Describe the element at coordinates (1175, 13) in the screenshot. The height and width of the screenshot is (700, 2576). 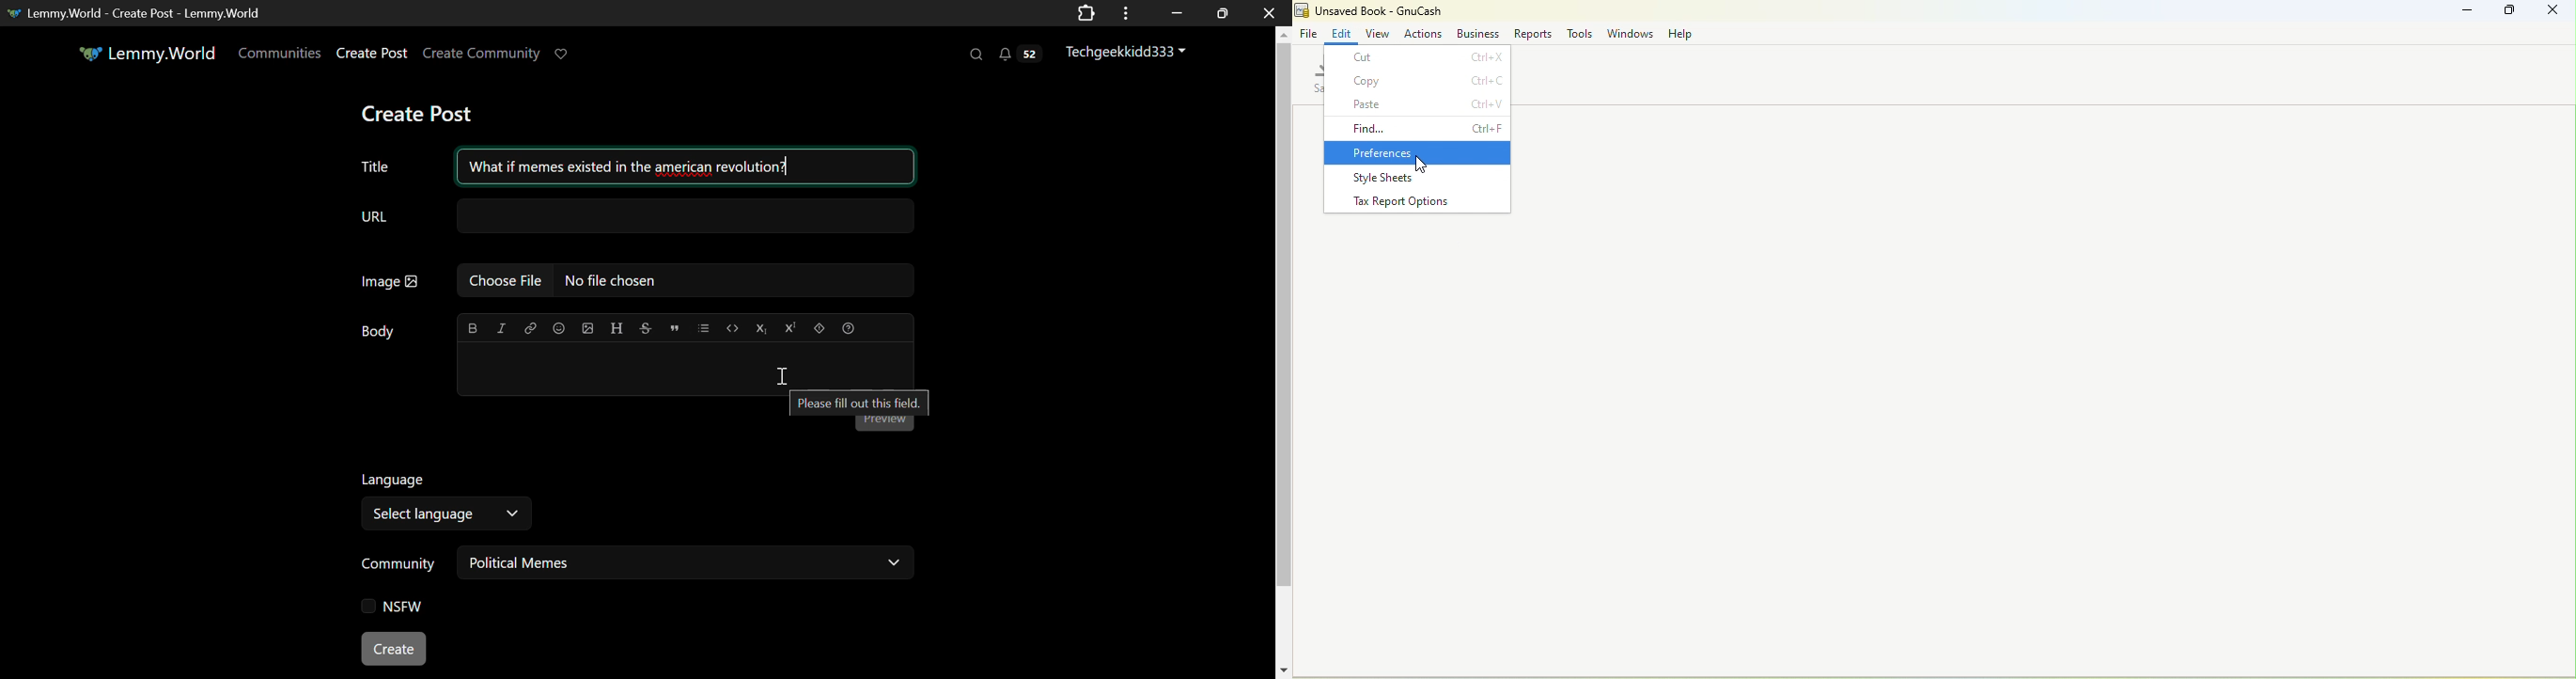
I see `Restore Down` at that location.